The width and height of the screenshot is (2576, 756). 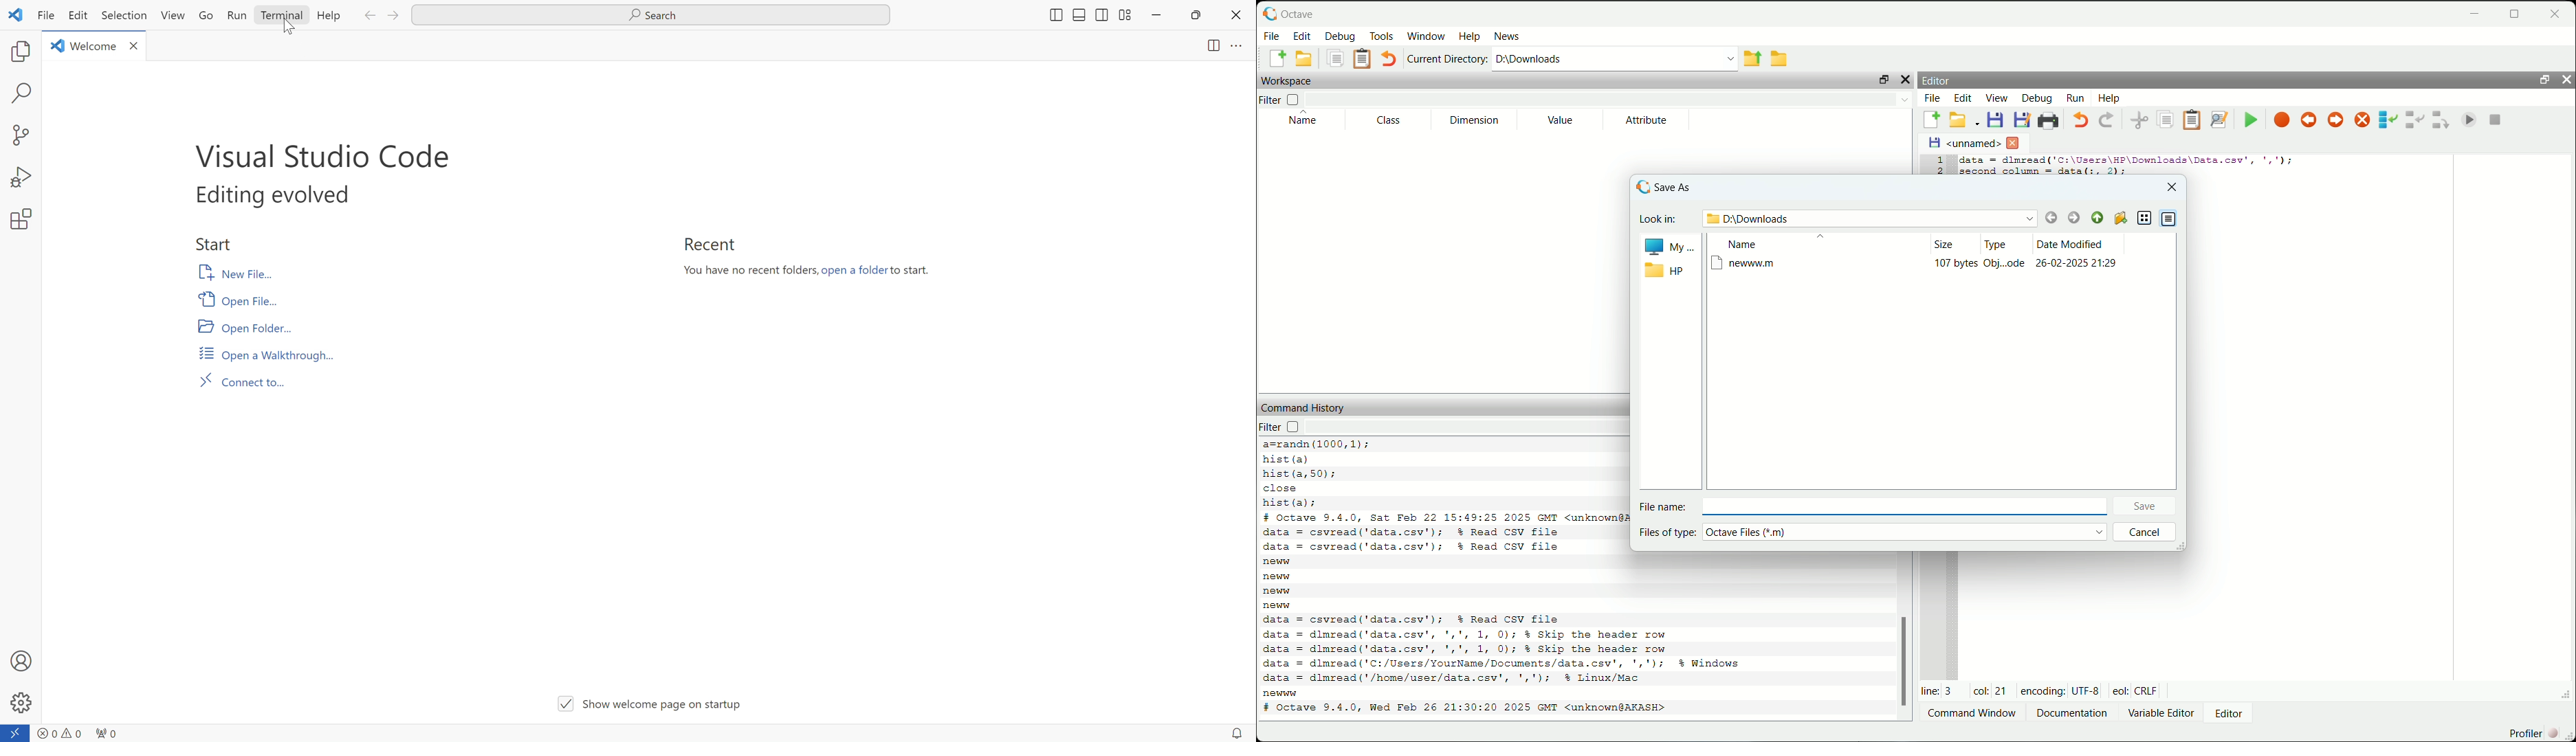 I want to click on toggle breakpoint, so click(x=2282, y=122).